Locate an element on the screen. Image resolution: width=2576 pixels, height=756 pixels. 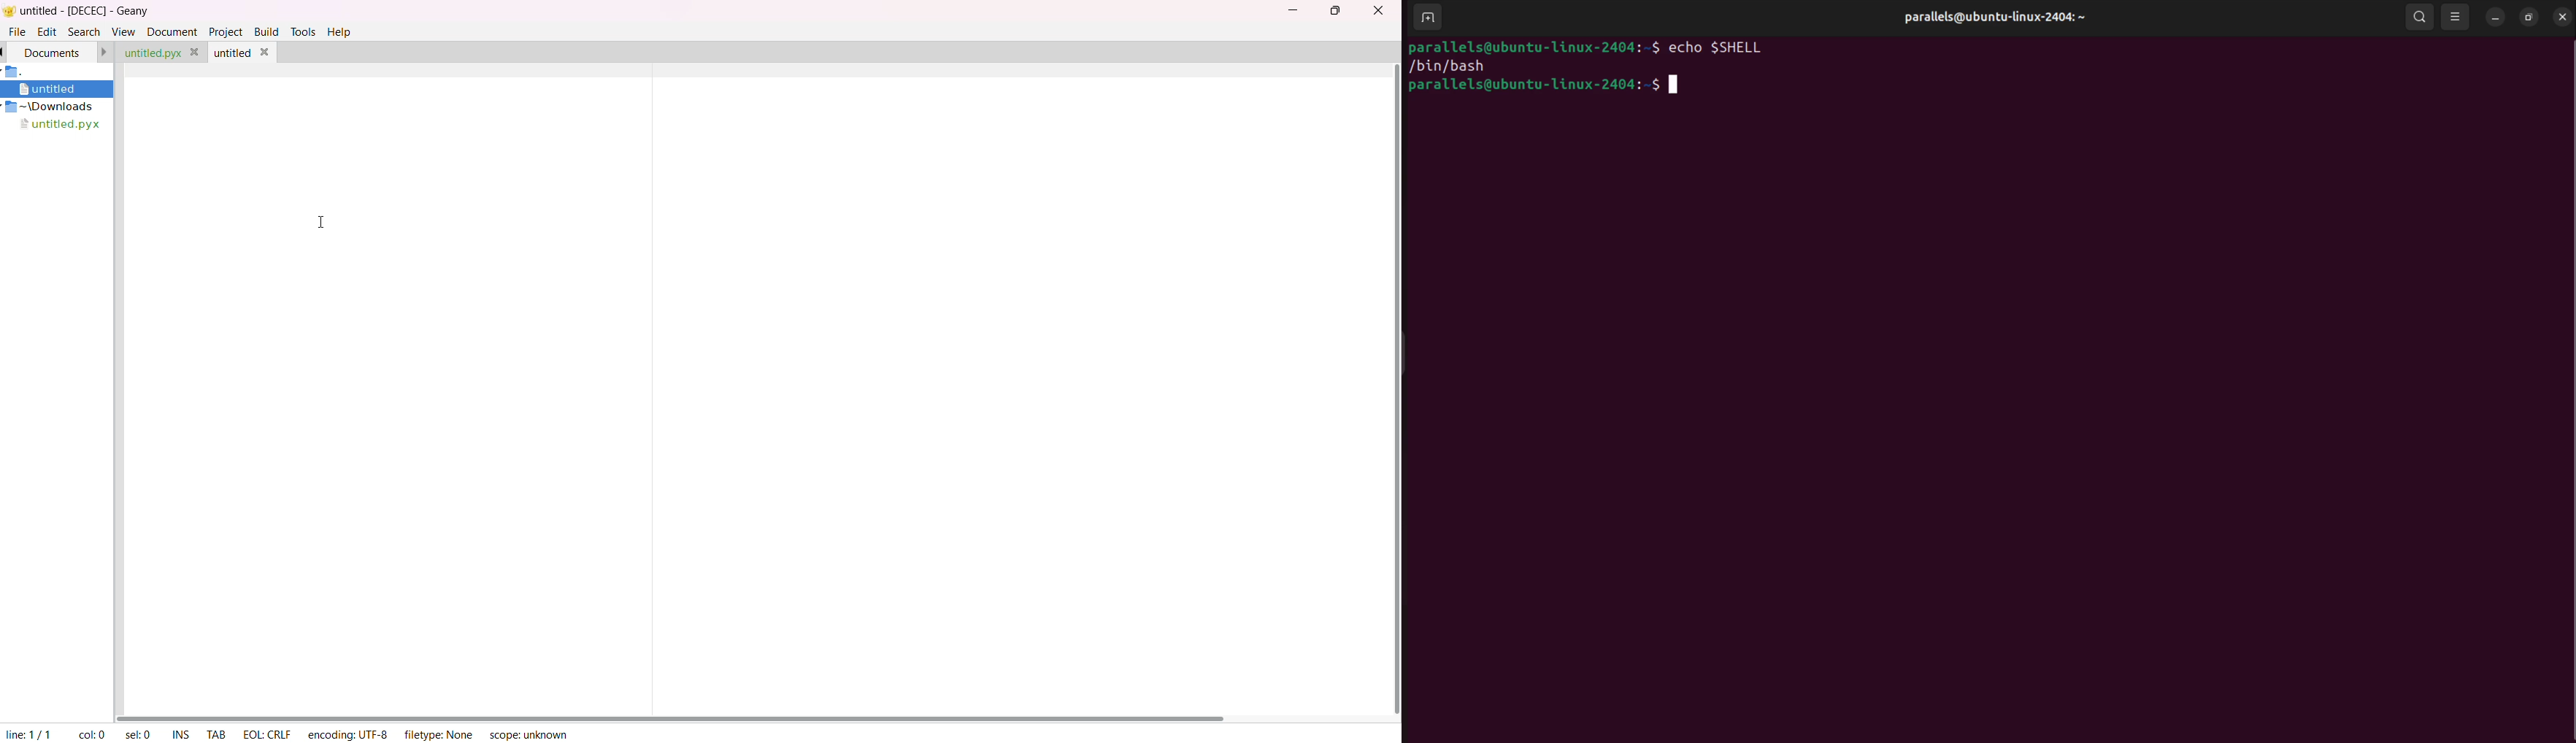
untitled is located at coordinates (53, 90).